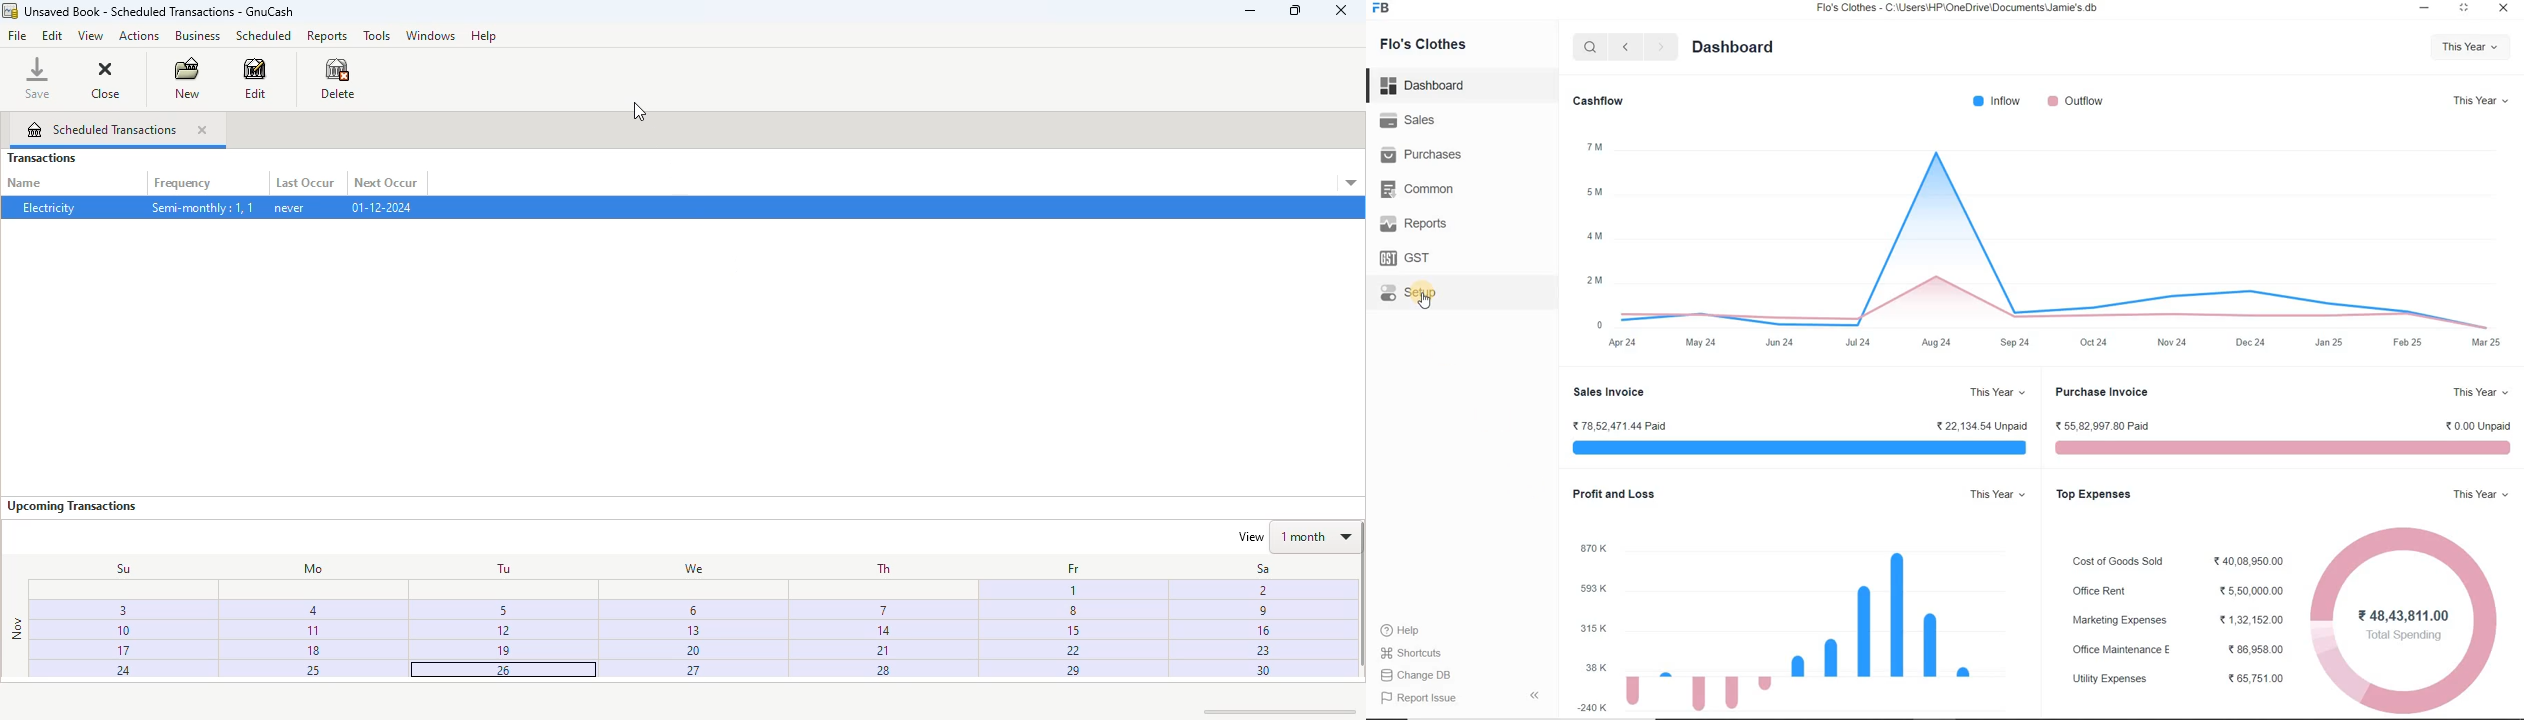 This screenshot has height=728, width=2548. Describe the element at coordinates (881, 632) in the screenshot. I see `14` at that location.